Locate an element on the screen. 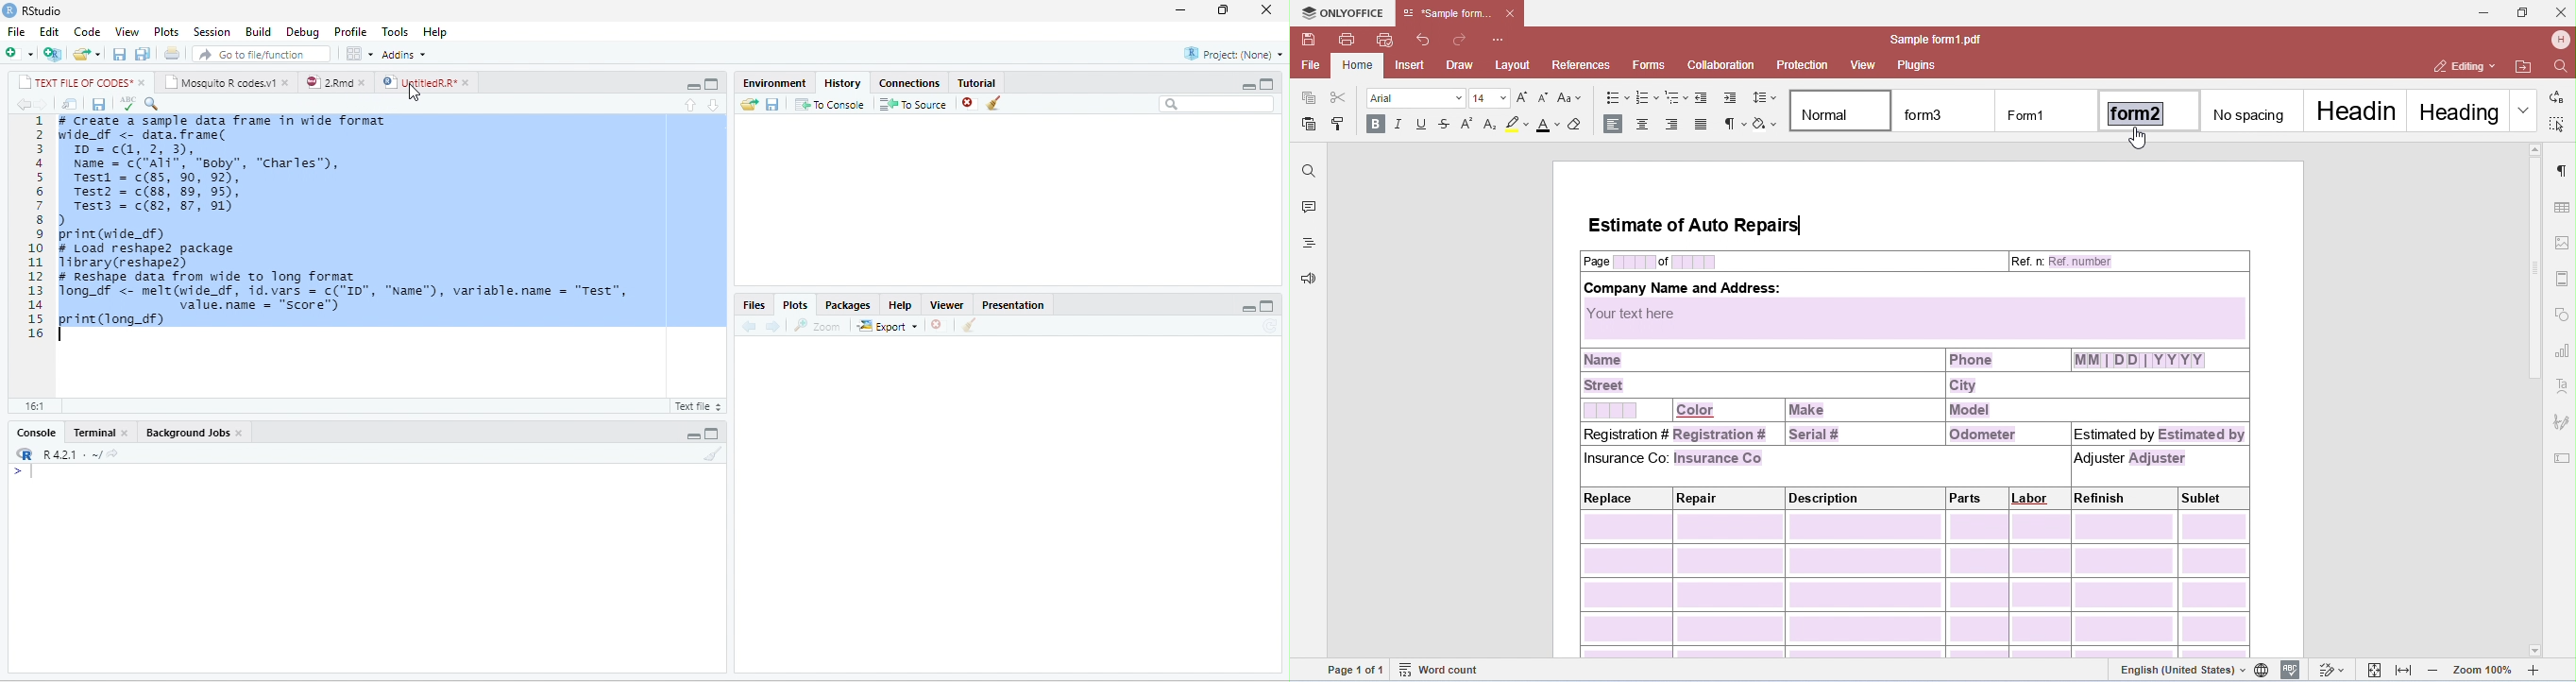 The width and height of the screenshot is (2576, 700). save is located at coordinates (121, 54).